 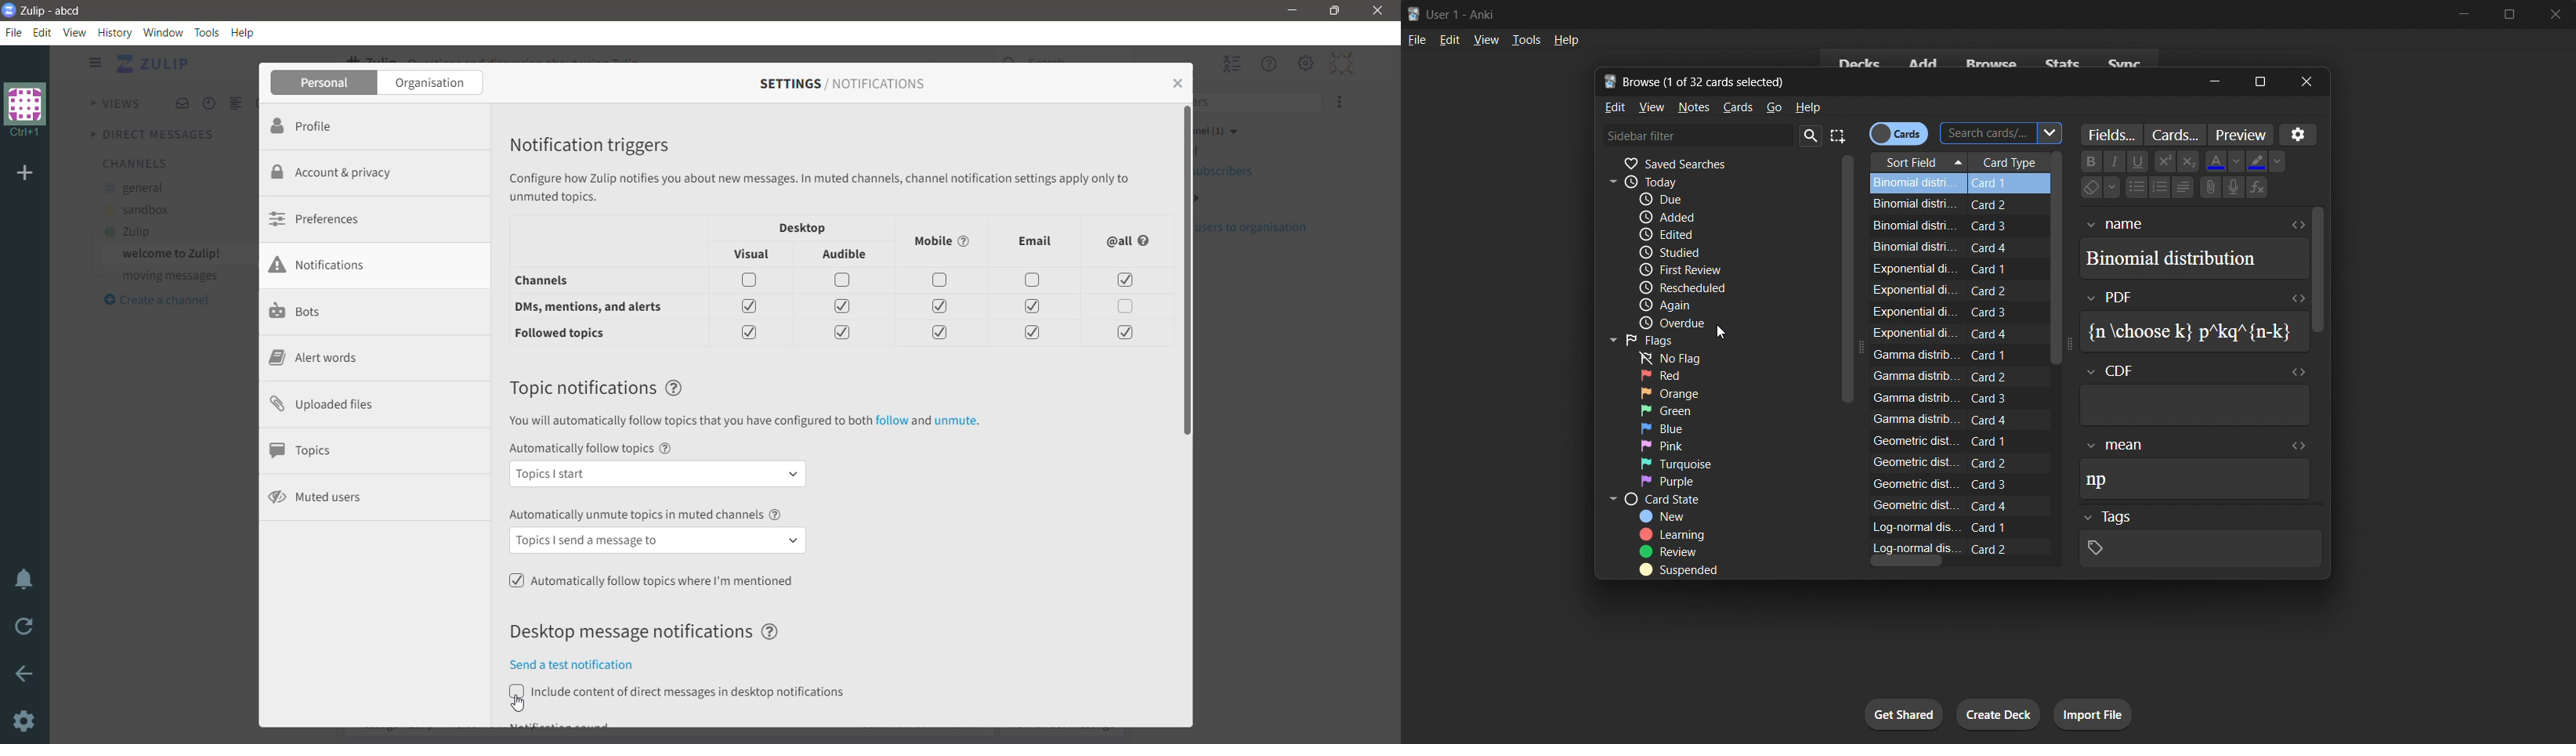 I want to click on sort field, so click(x=1908, y=160).